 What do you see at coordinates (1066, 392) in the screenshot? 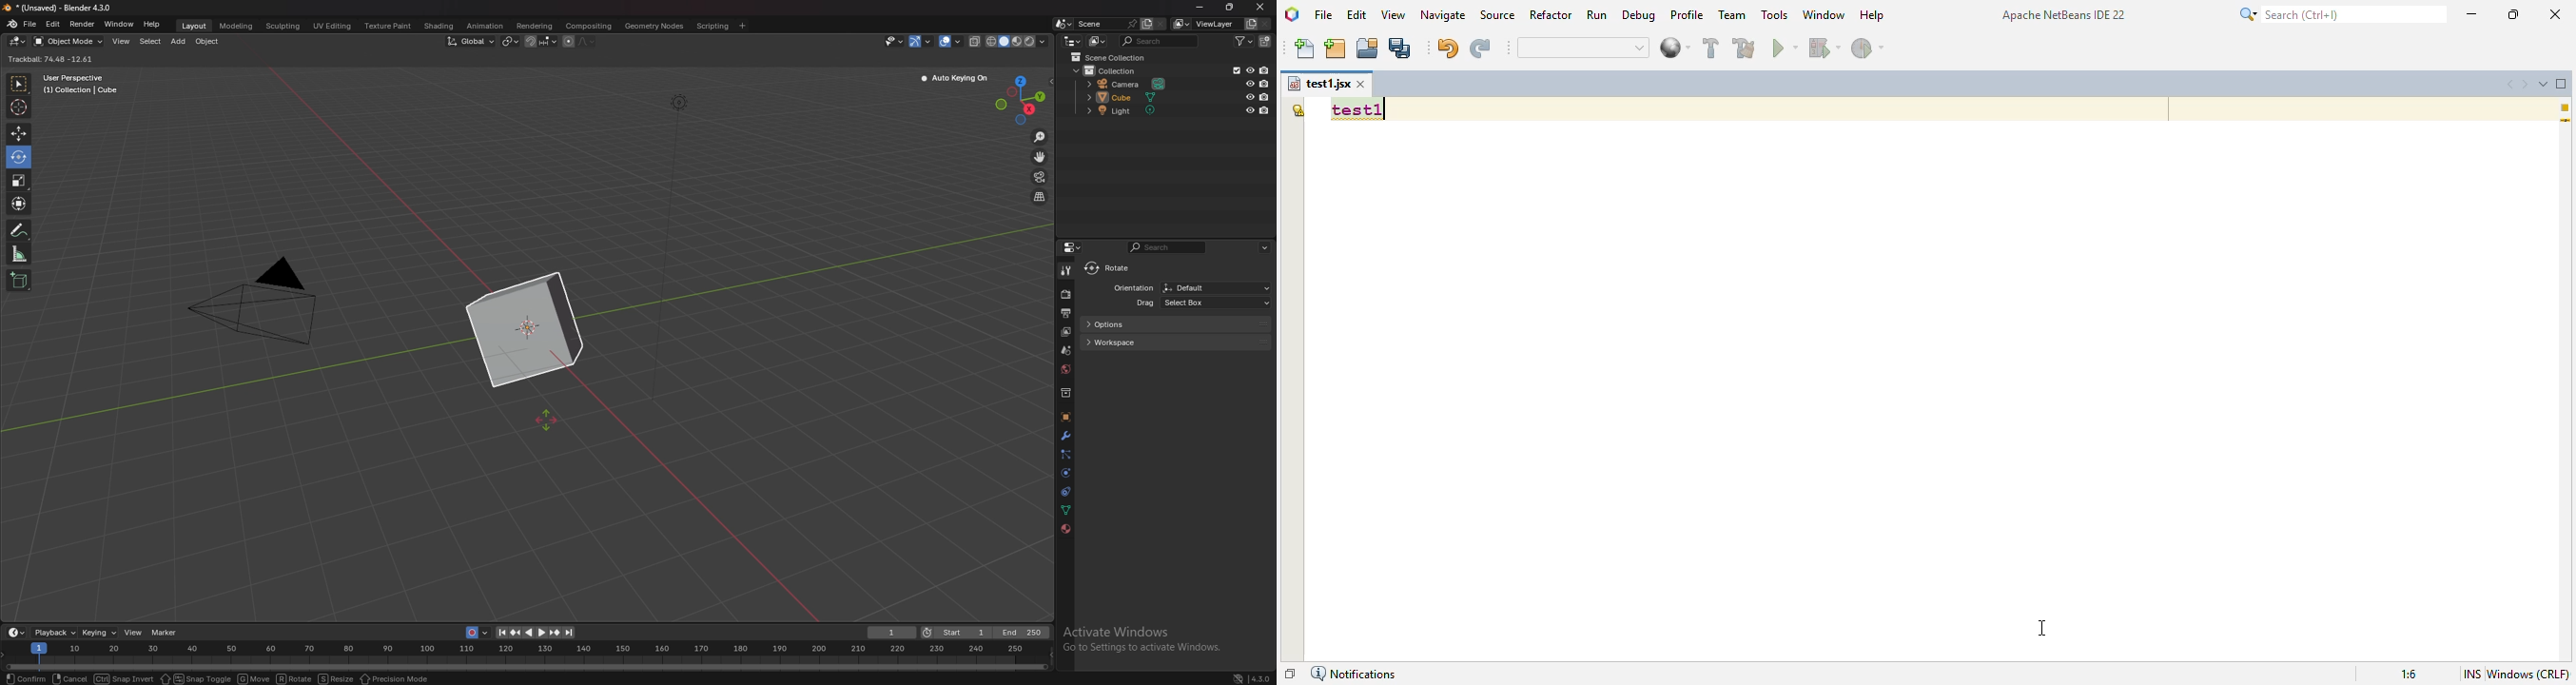
I see `collection` at bounding box center [1066, 392].